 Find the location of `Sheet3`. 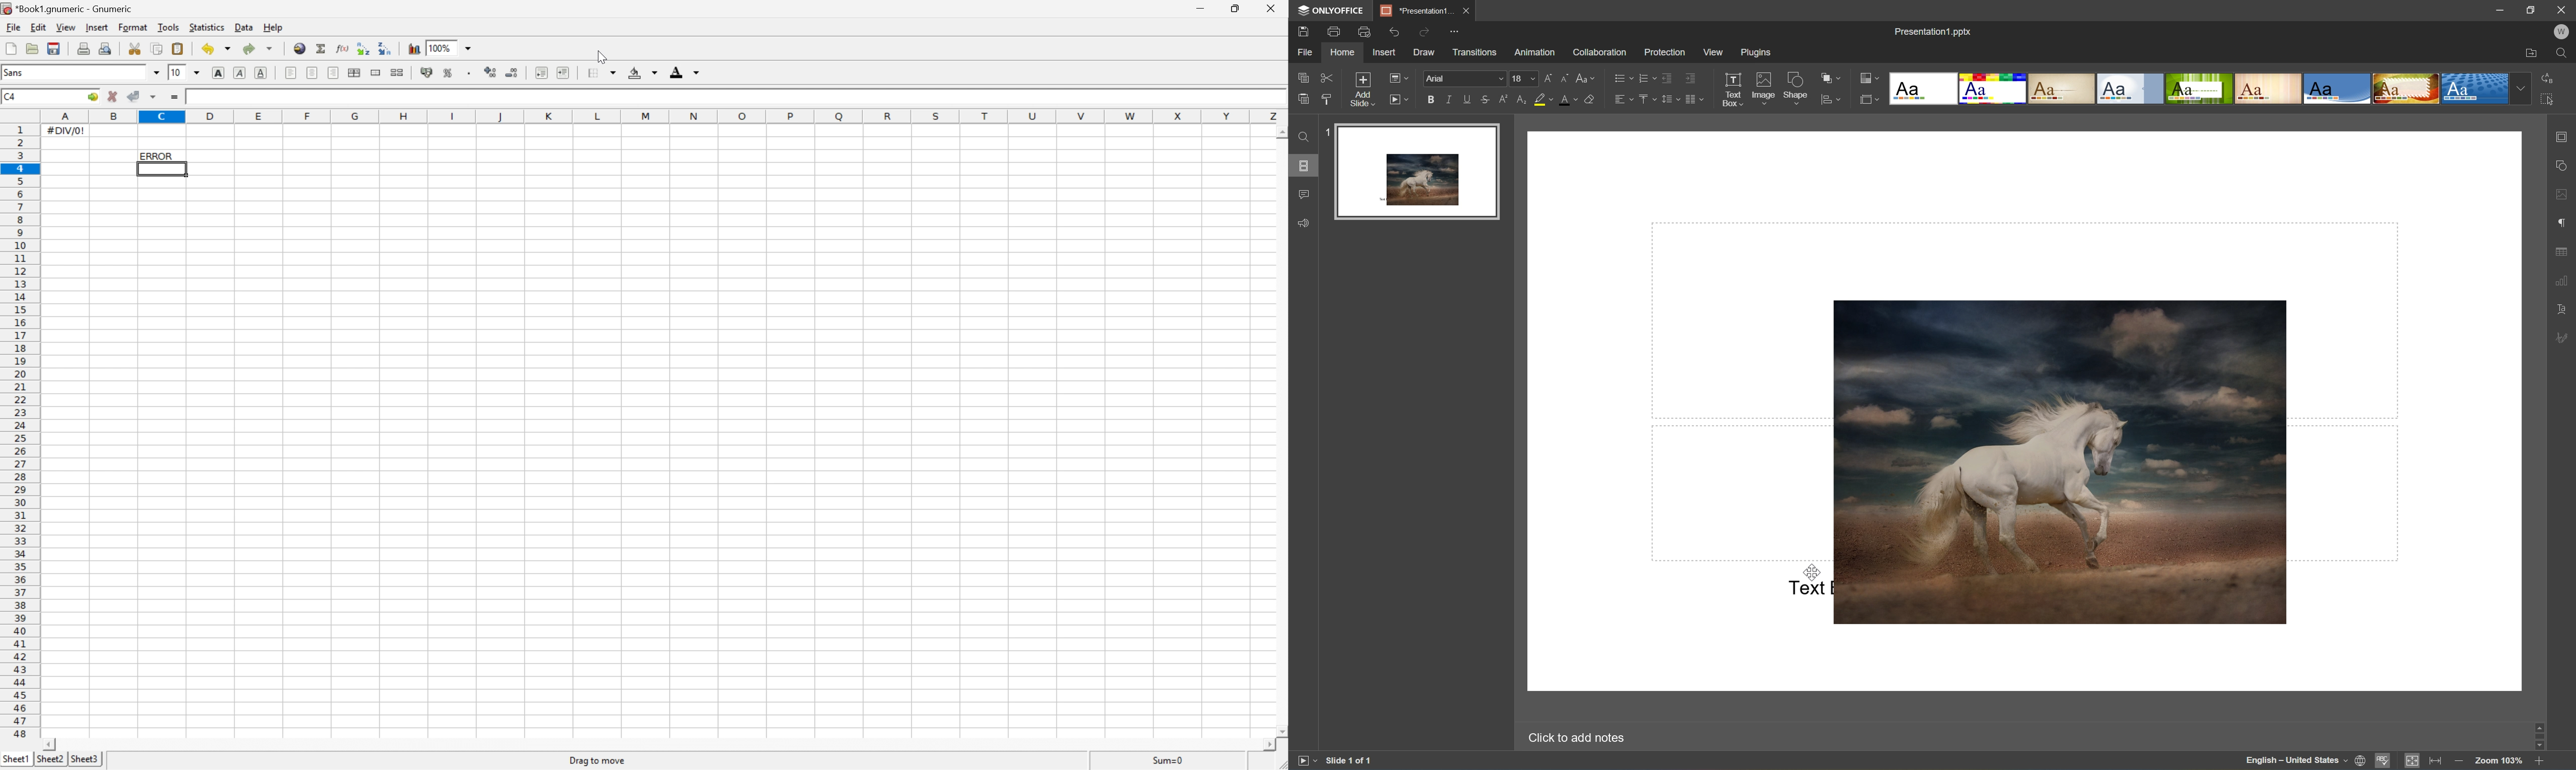

Sheet3 is located at coordinates (86, 754).